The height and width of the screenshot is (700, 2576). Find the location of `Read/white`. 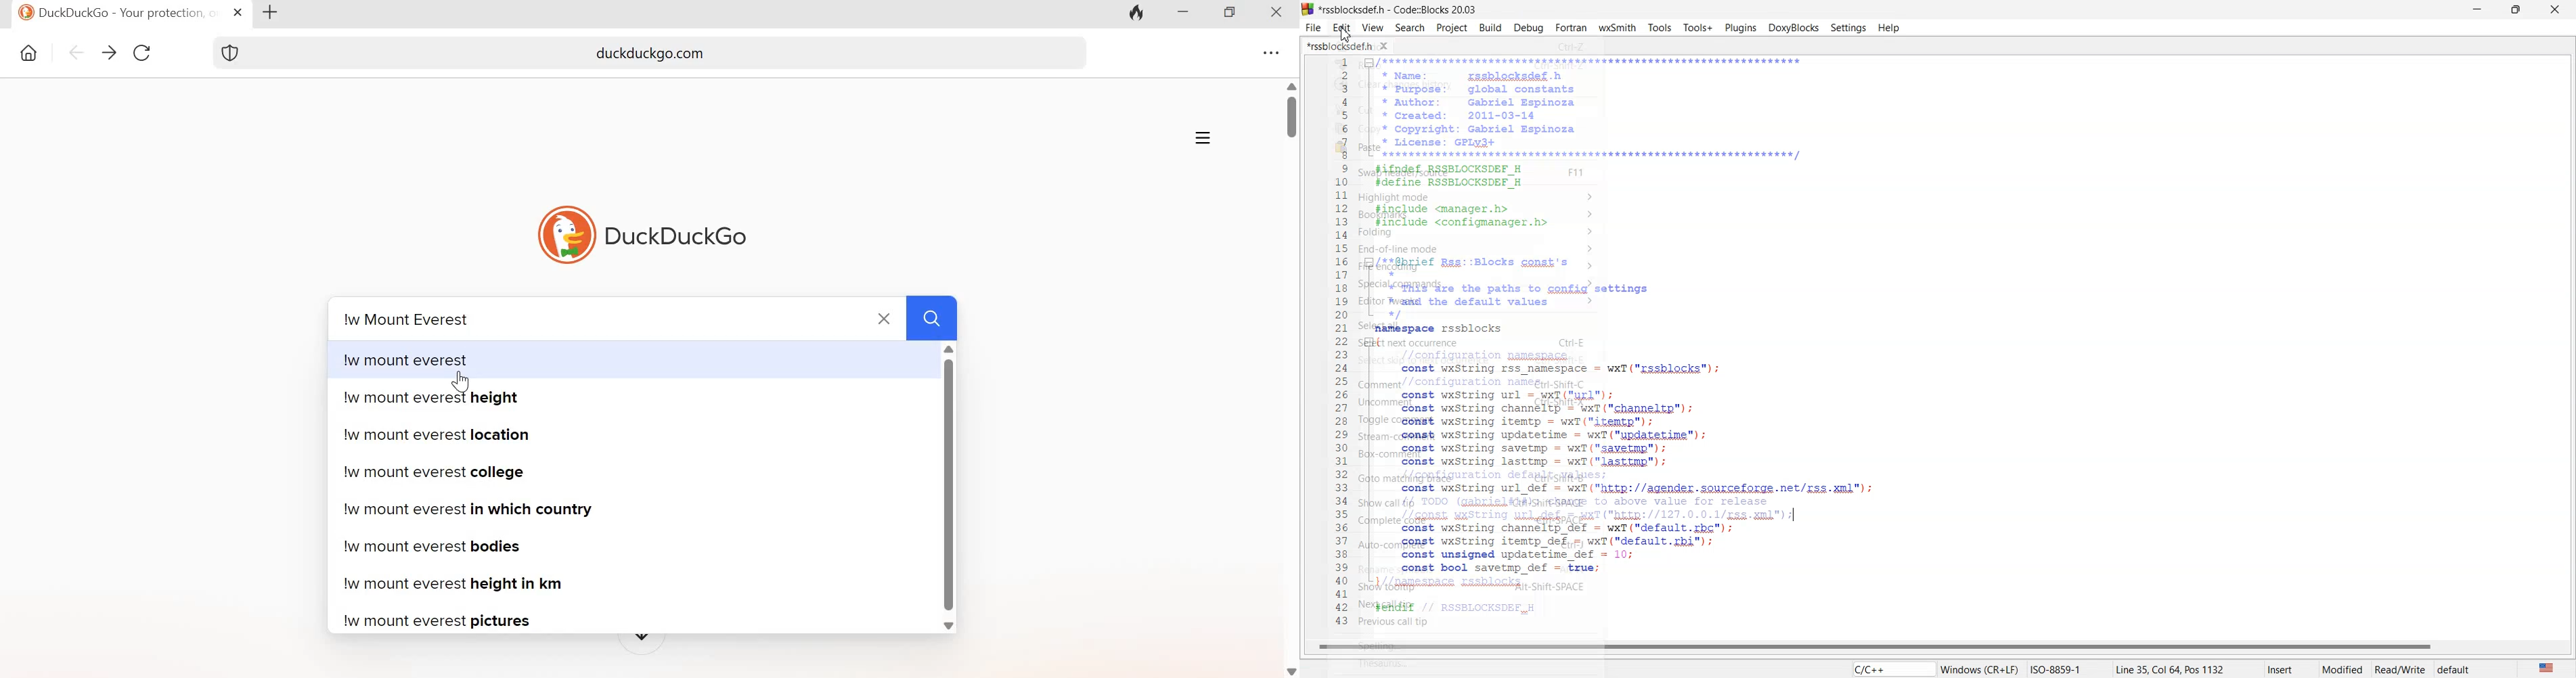

Read/white is located at coordinates (2401, 668).